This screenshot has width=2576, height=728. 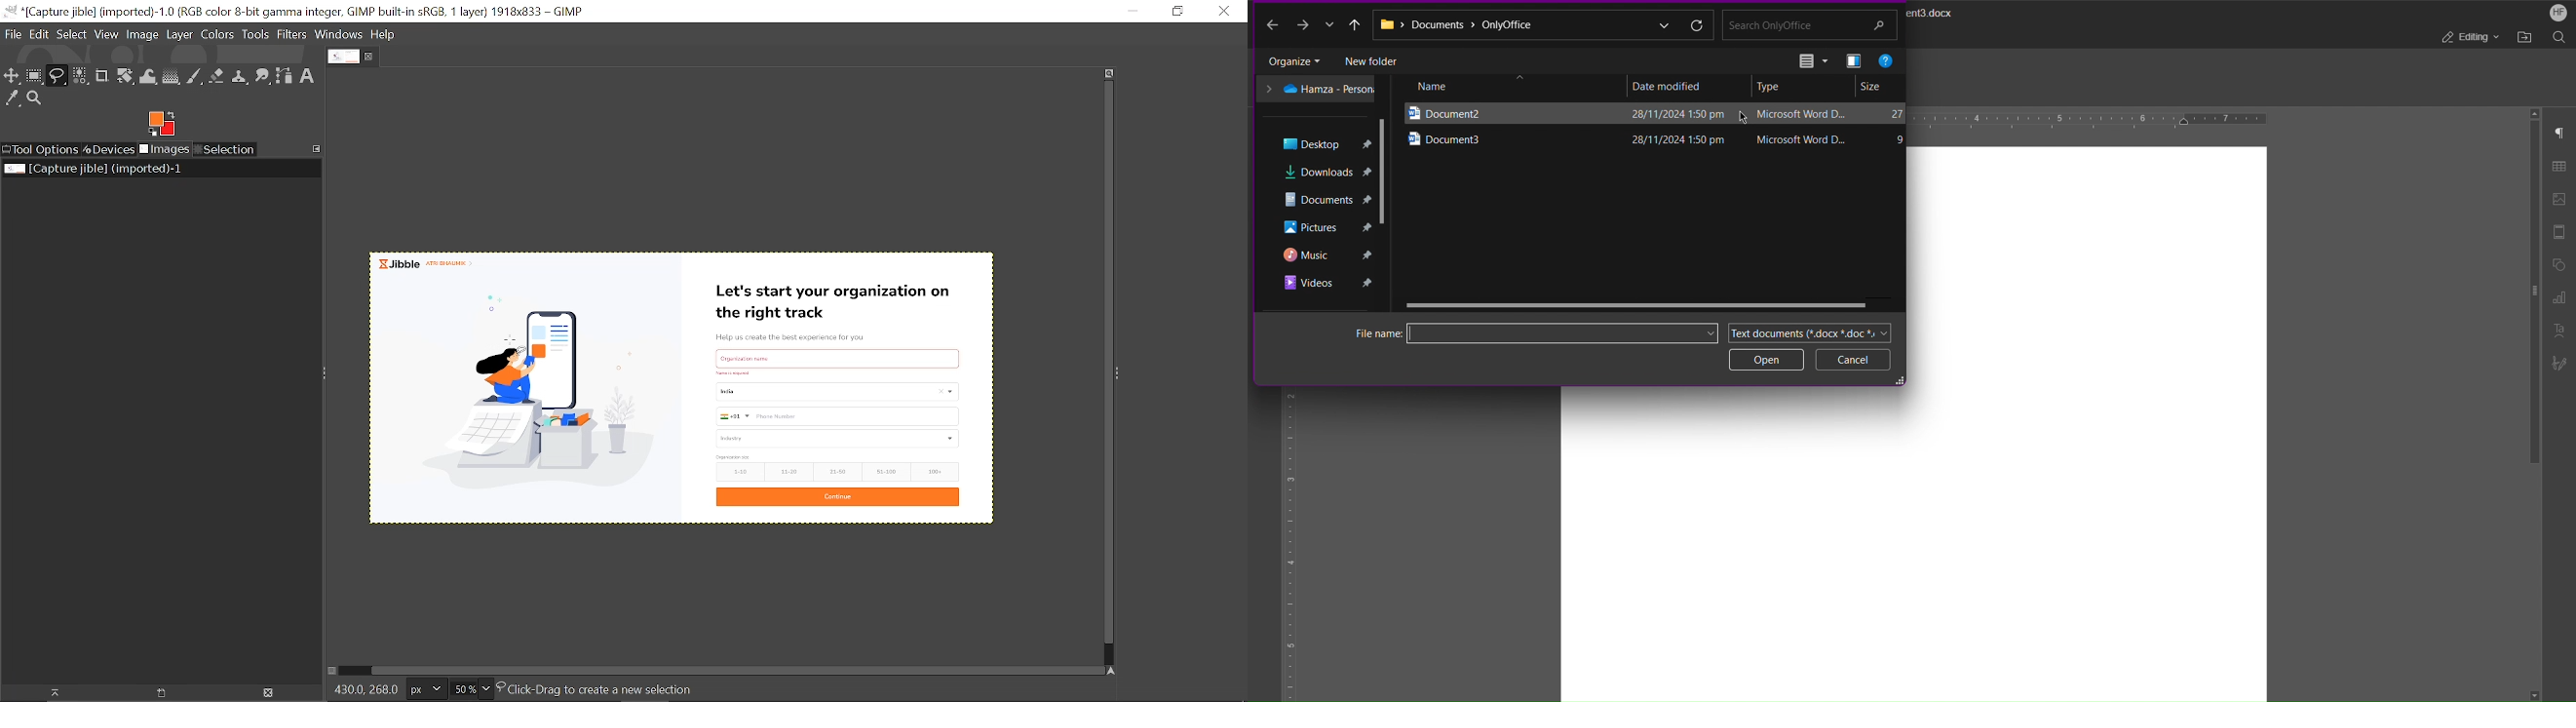 I want to click on Image Settings, so click(x=2562, y=195).